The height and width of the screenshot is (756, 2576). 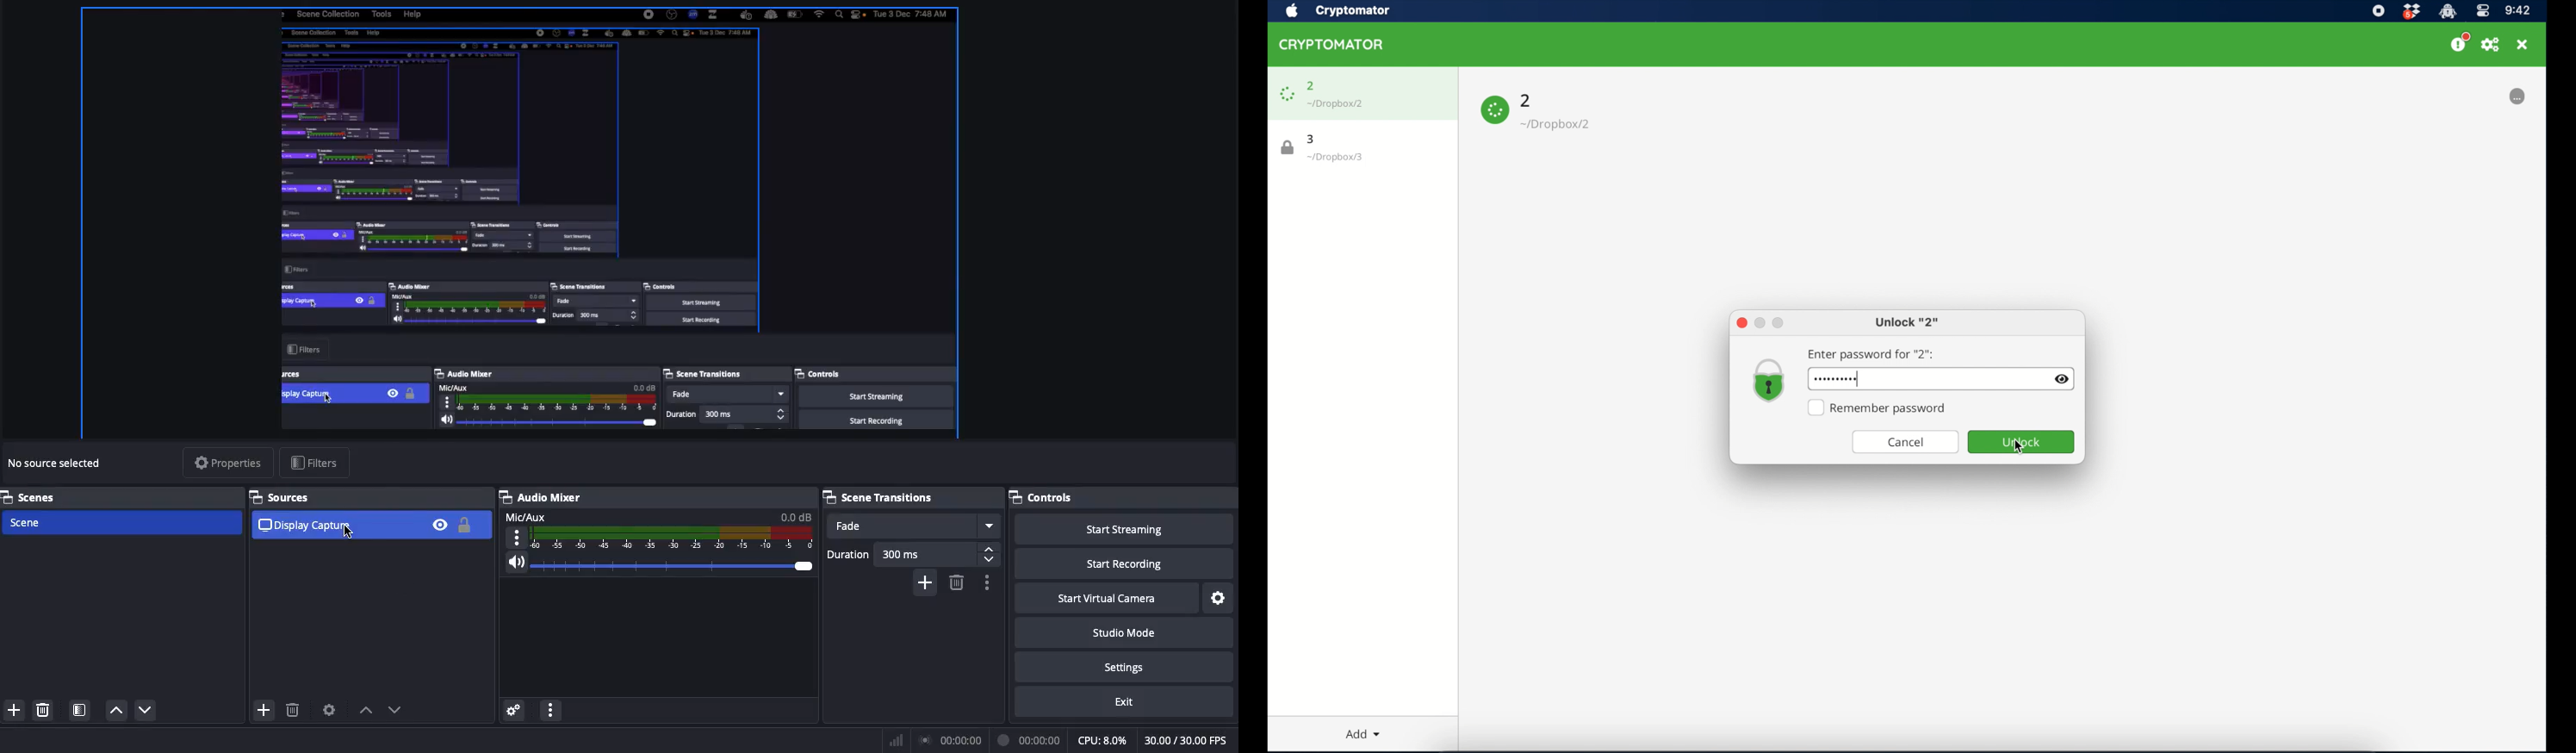 I want to click on Filters, so click(x=317, y=461).